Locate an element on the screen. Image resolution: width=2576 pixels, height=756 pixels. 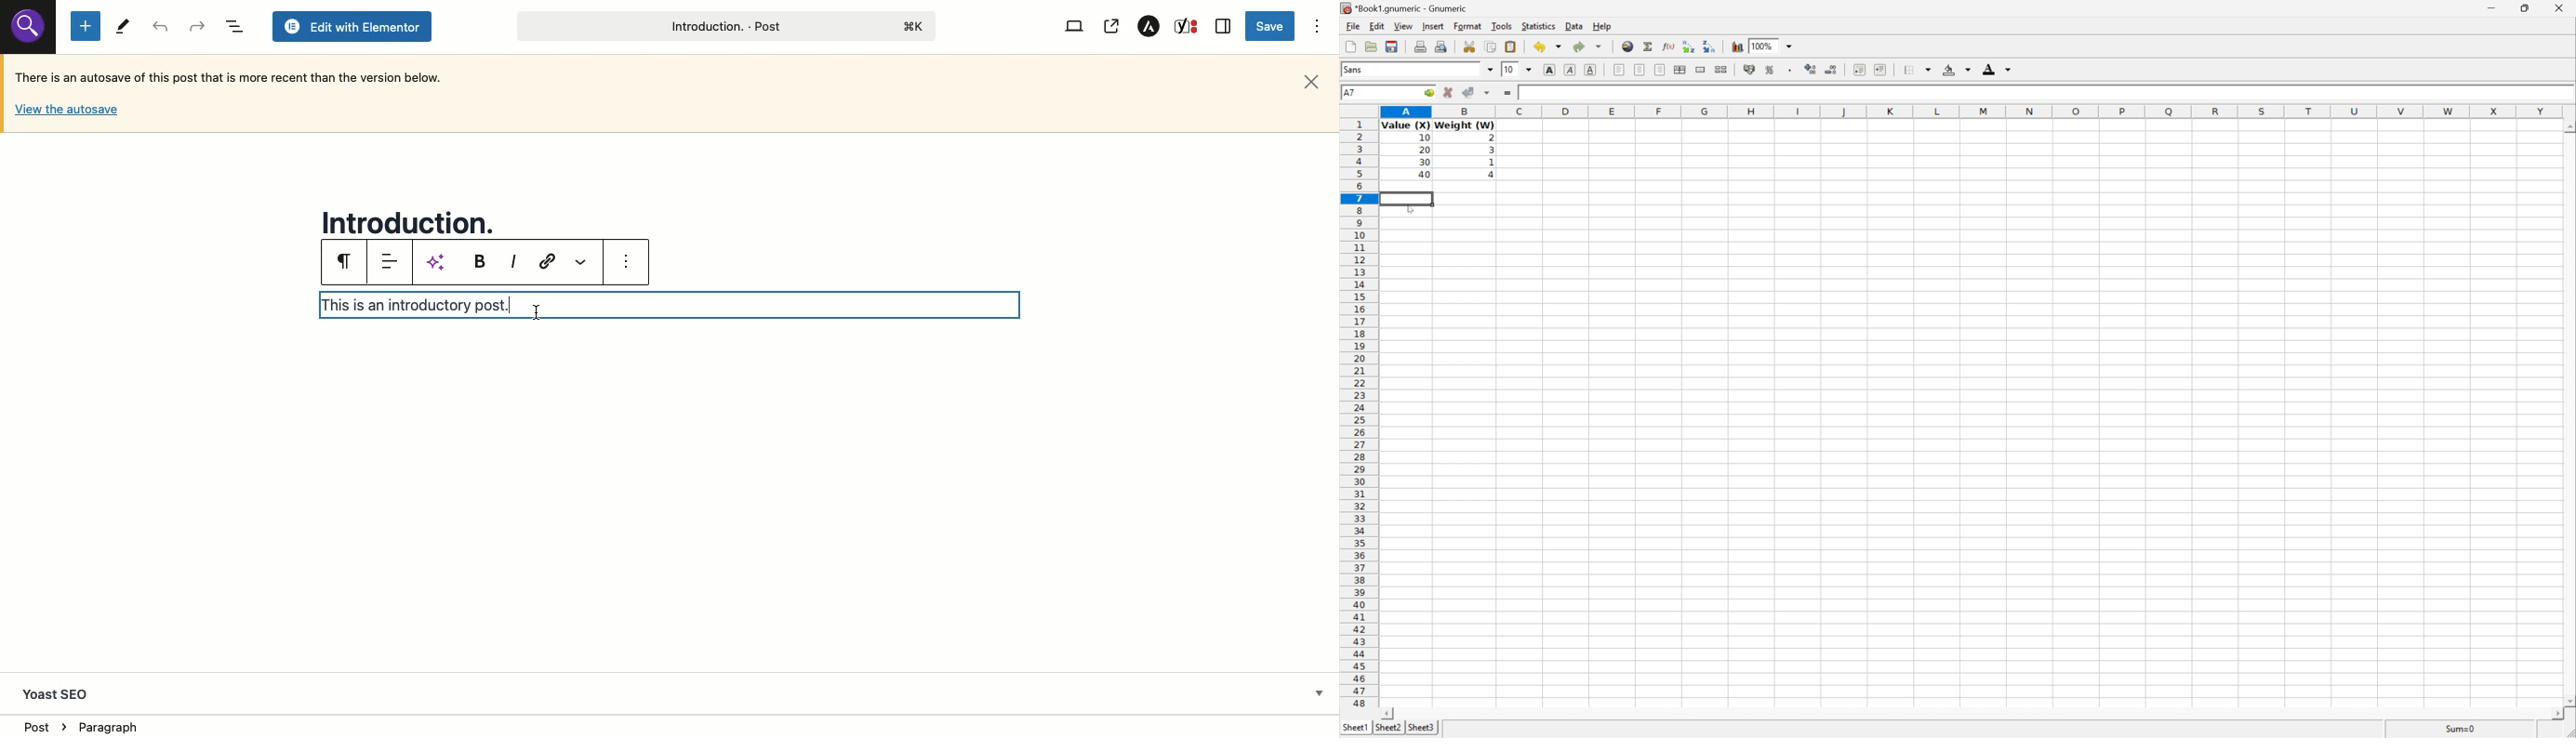
Bold is located at coordinates (1550, 70).